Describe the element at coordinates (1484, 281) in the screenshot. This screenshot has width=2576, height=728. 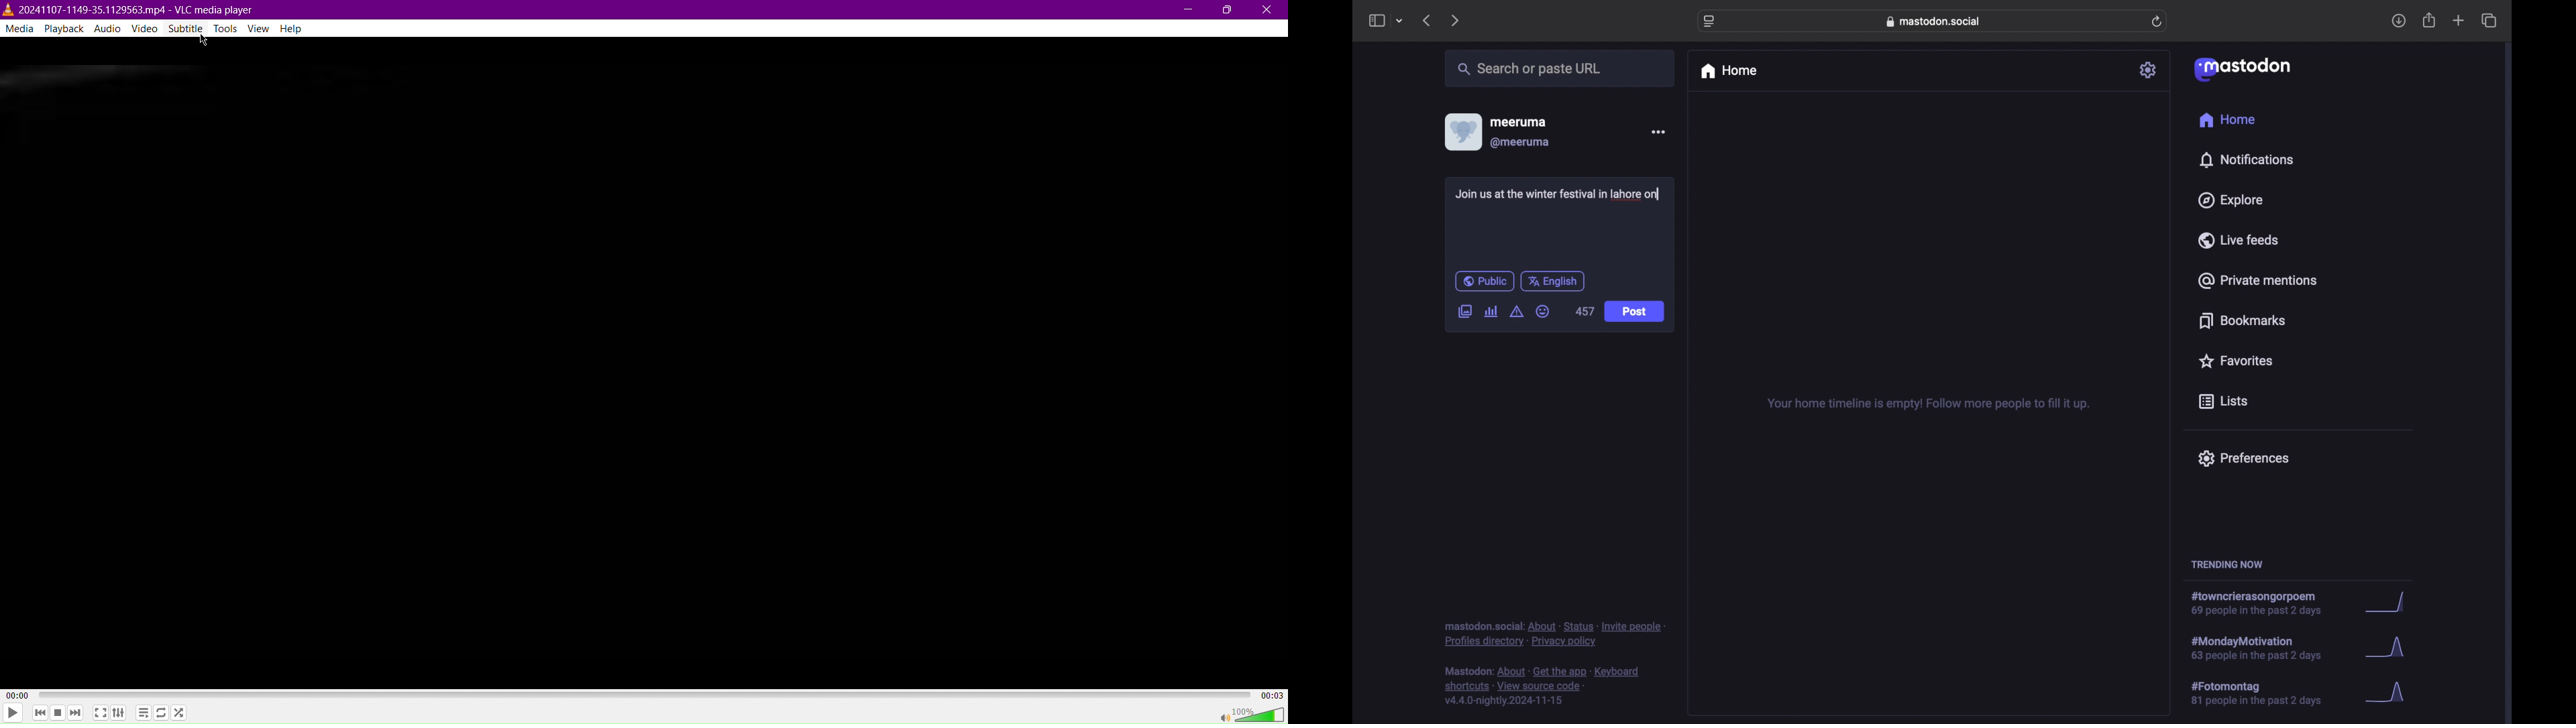
I see `public` at that location.